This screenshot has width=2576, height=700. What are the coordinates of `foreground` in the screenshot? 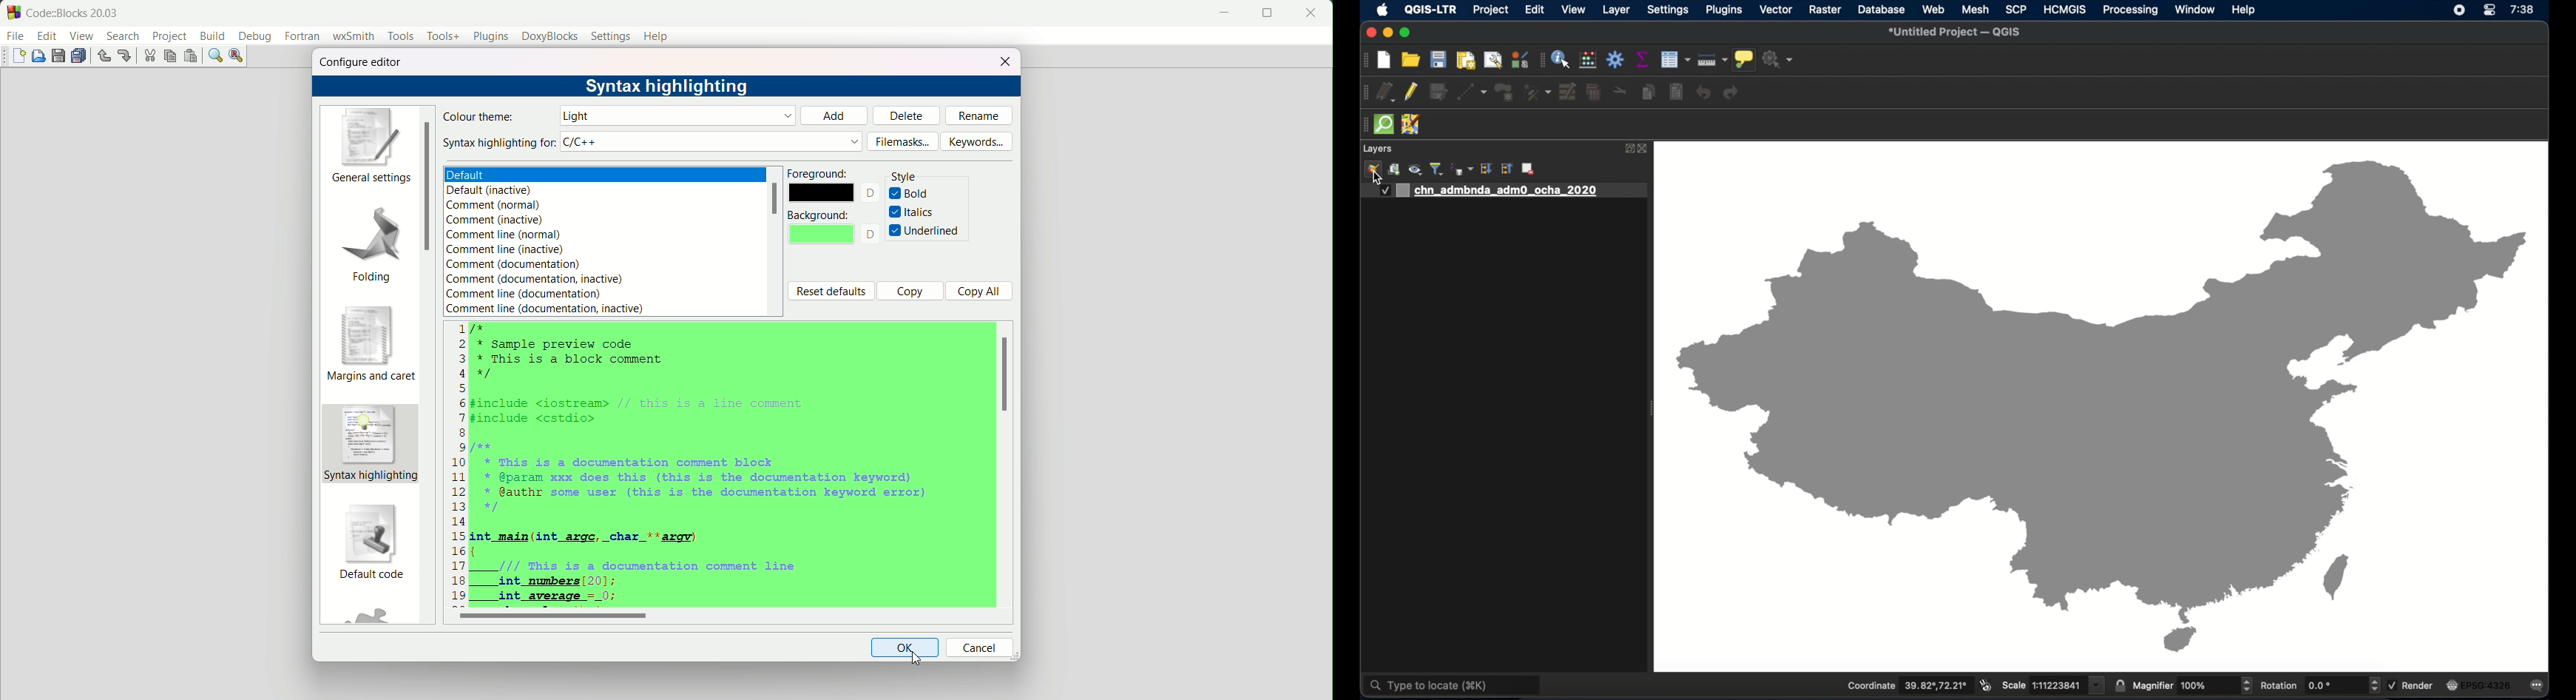 It's located at (820, 173).